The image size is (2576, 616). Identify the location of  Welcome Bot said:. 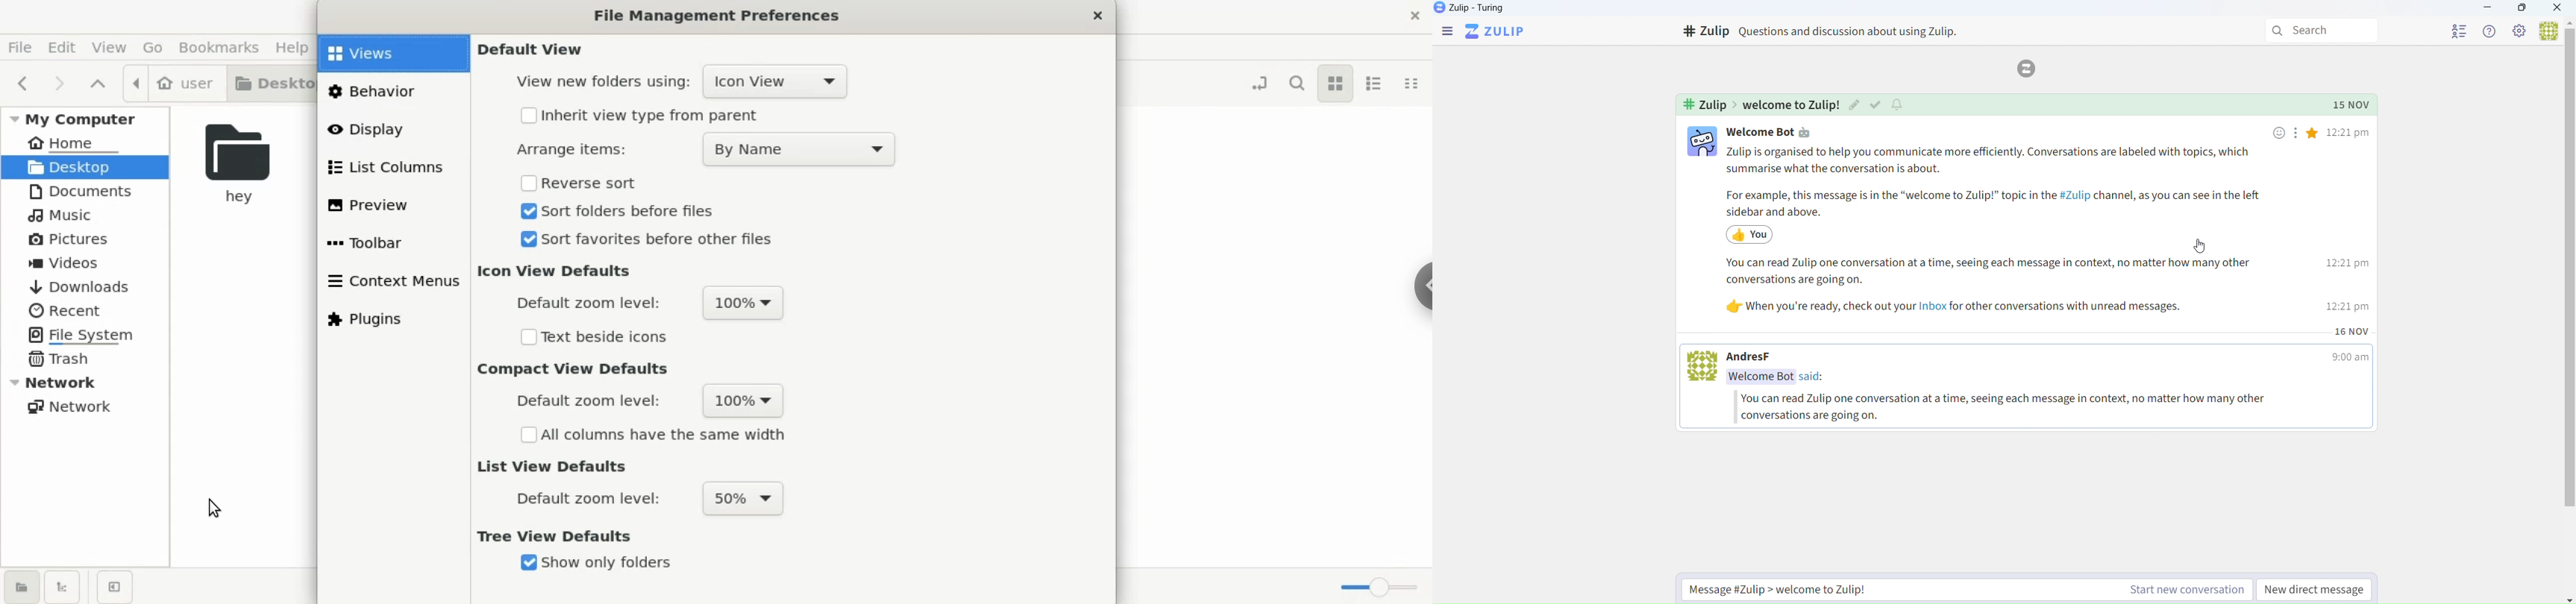
(1782, 377).